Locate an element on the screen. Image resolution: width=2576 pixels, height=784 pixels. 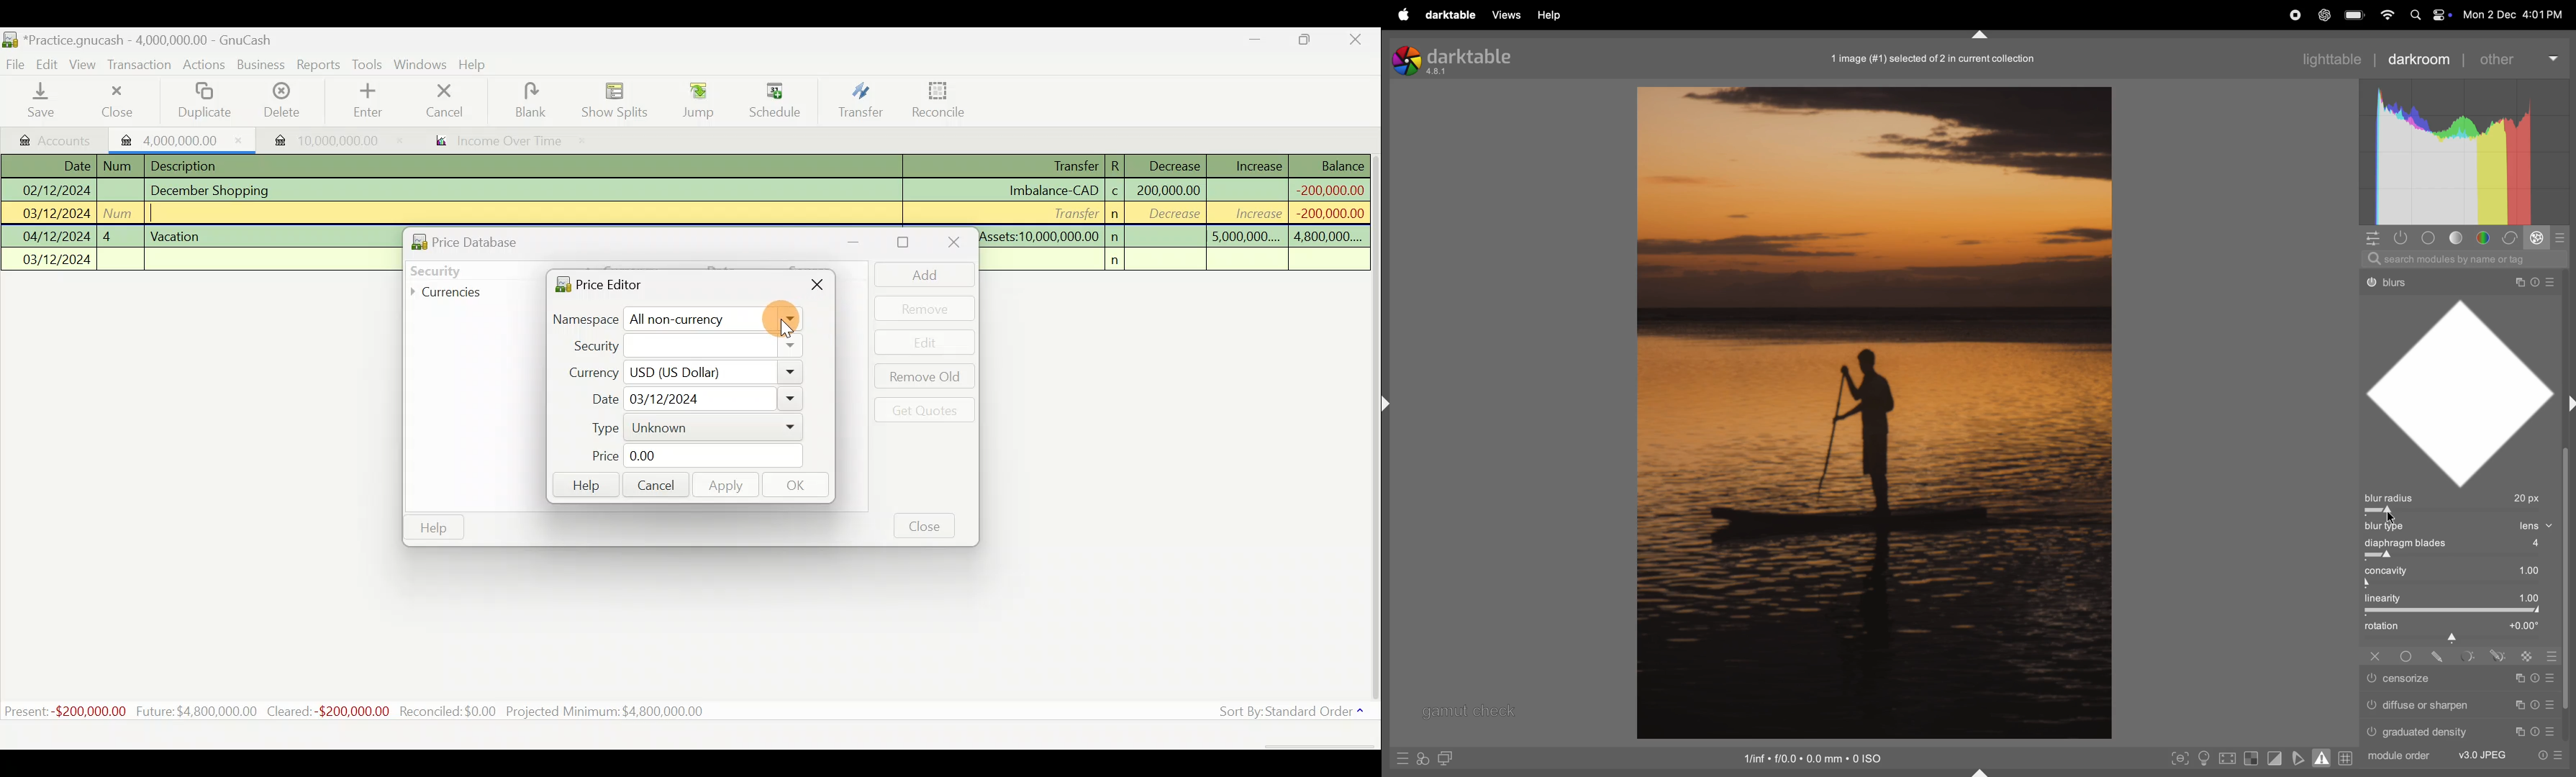
chatgpt is located at coordinates (2324, 14).